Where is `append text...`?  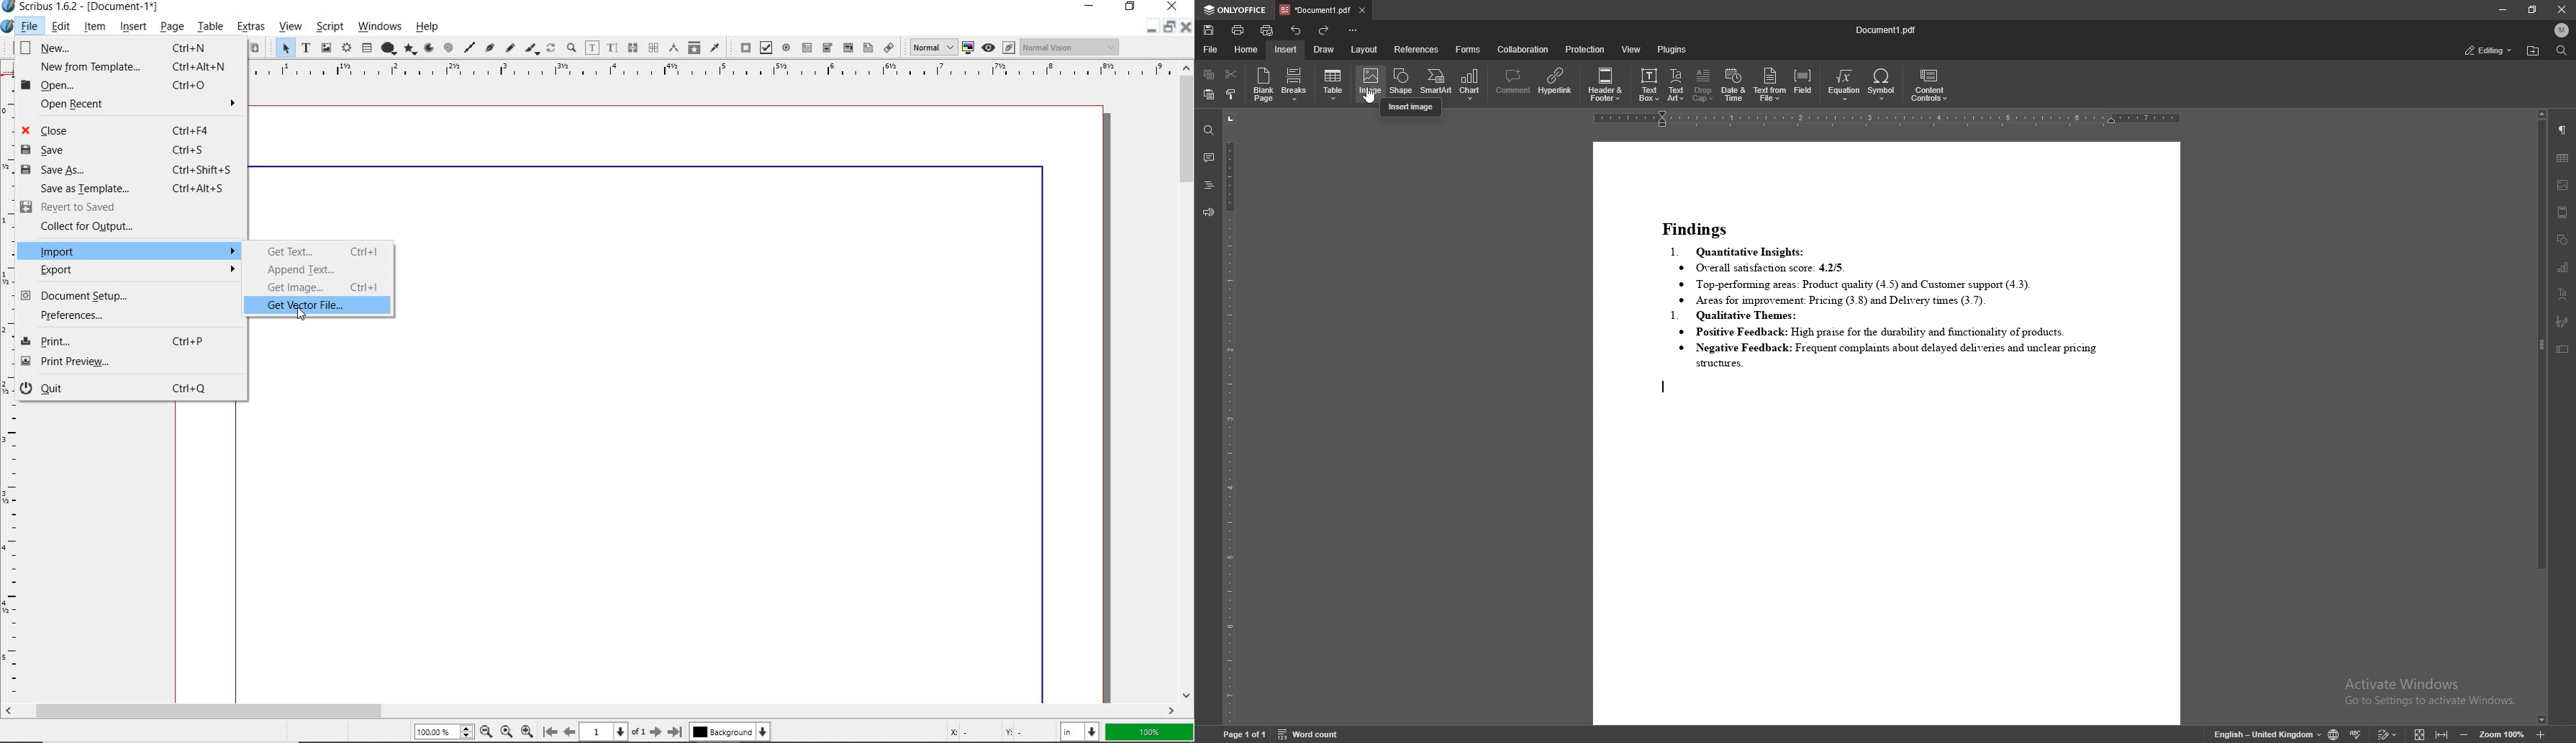 append text... is located at coordinates (320, 269).